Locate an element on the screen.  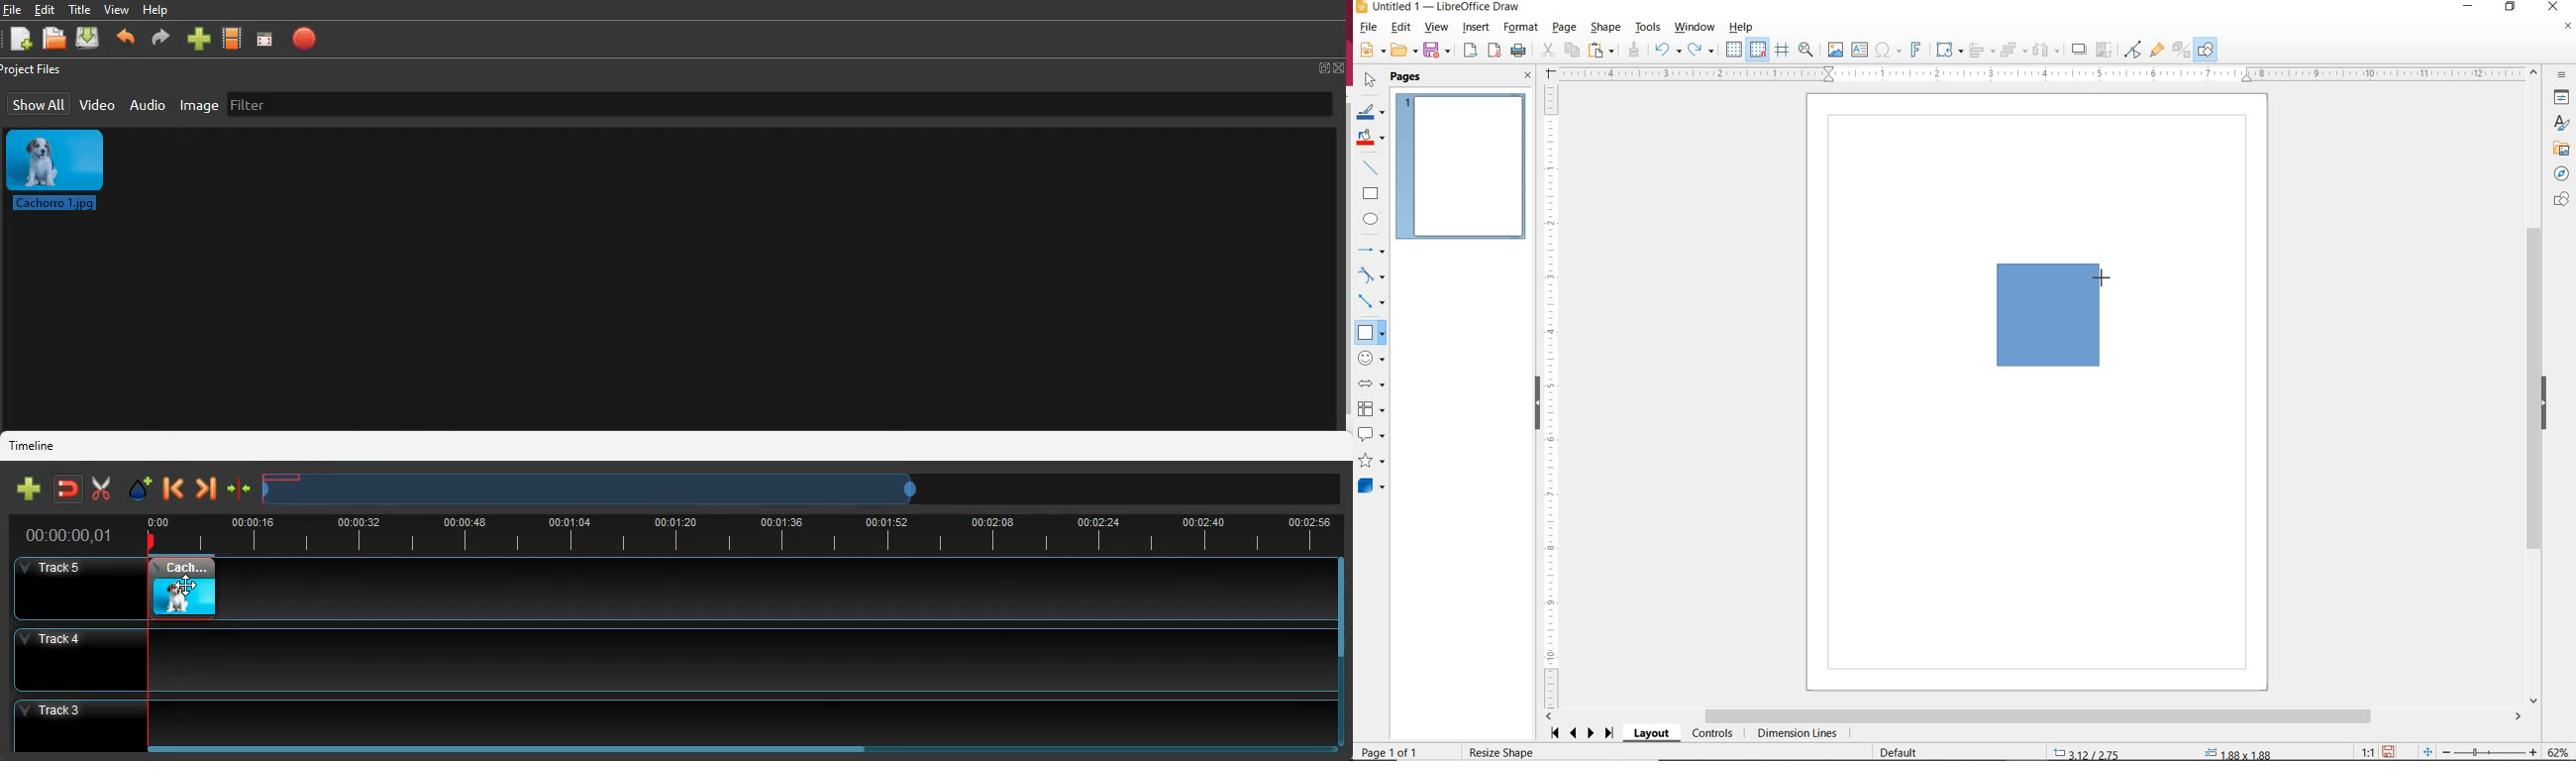
EXPORT is located at coordinates (1471, 52).